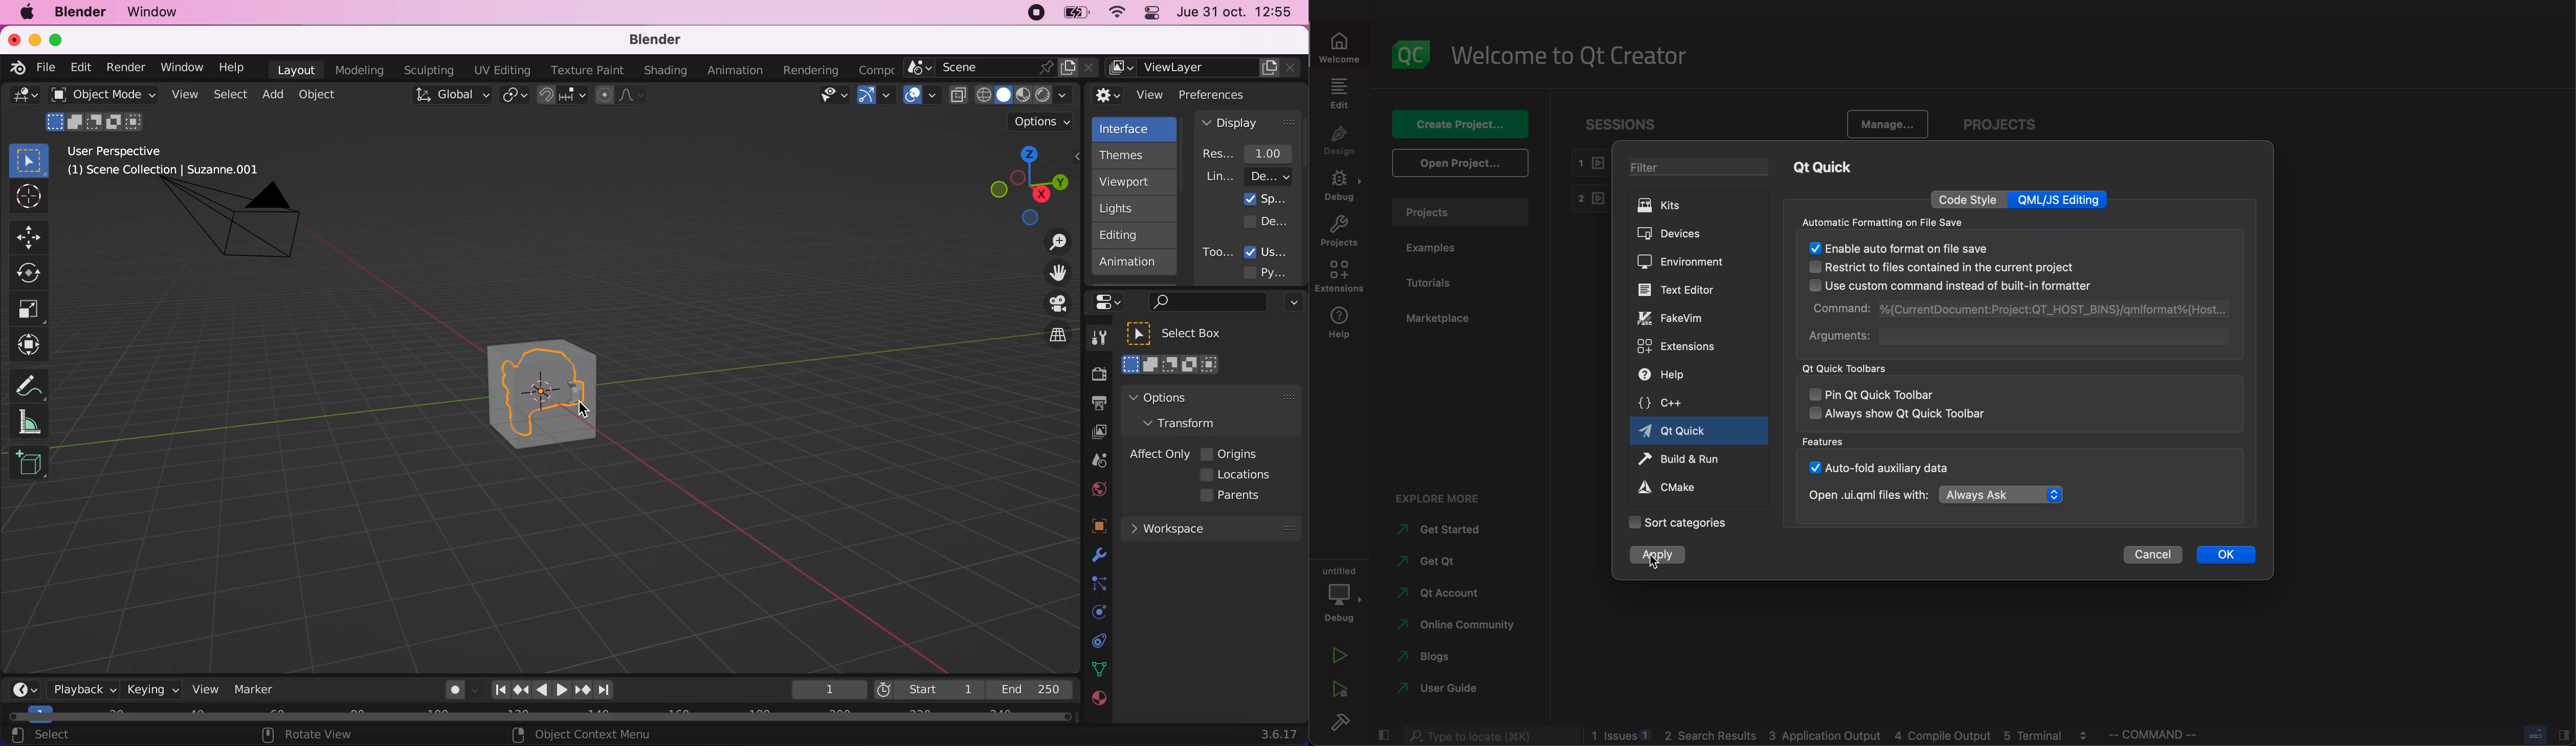  What do you see at coordinates (1072, 15) in the screenshot?
I see `battery` at bounding box center [1072, 15].